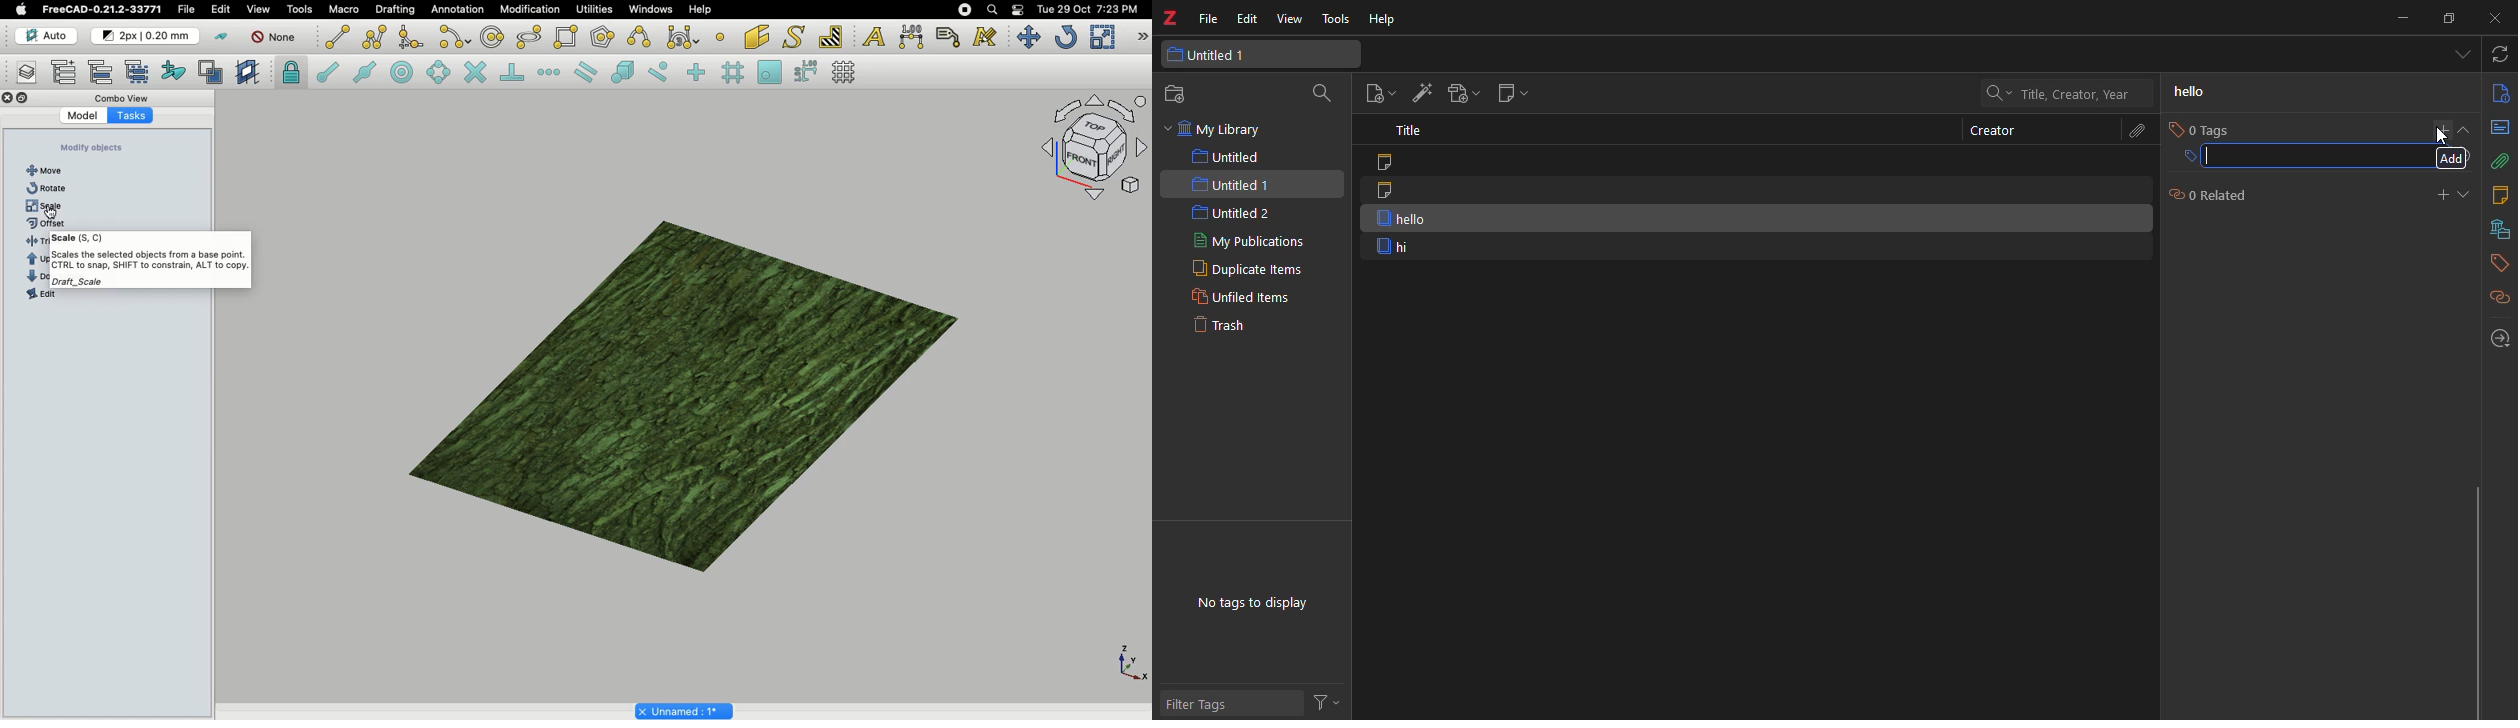  I want to click on related, so click(2495, 296).